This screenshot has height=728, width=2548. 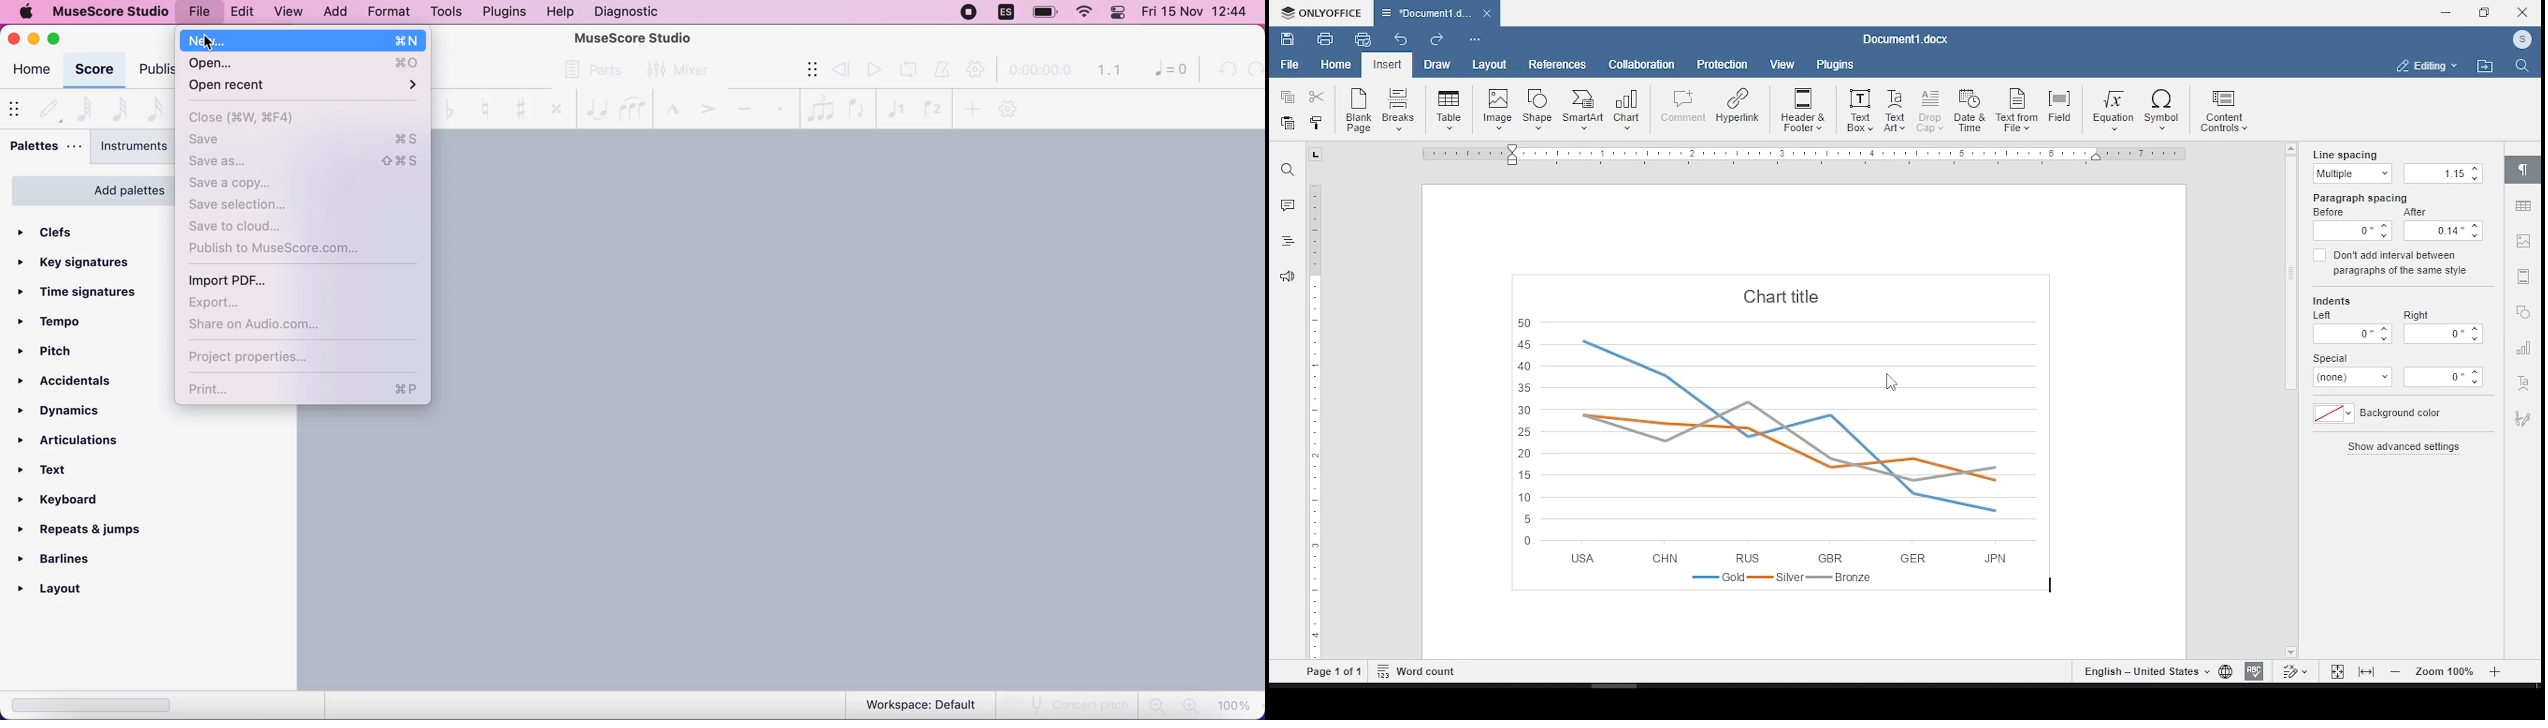 What do you see at coordinates (66, 502) in the screenshot?
I see `keyboard` at bounding box center [66, 502].